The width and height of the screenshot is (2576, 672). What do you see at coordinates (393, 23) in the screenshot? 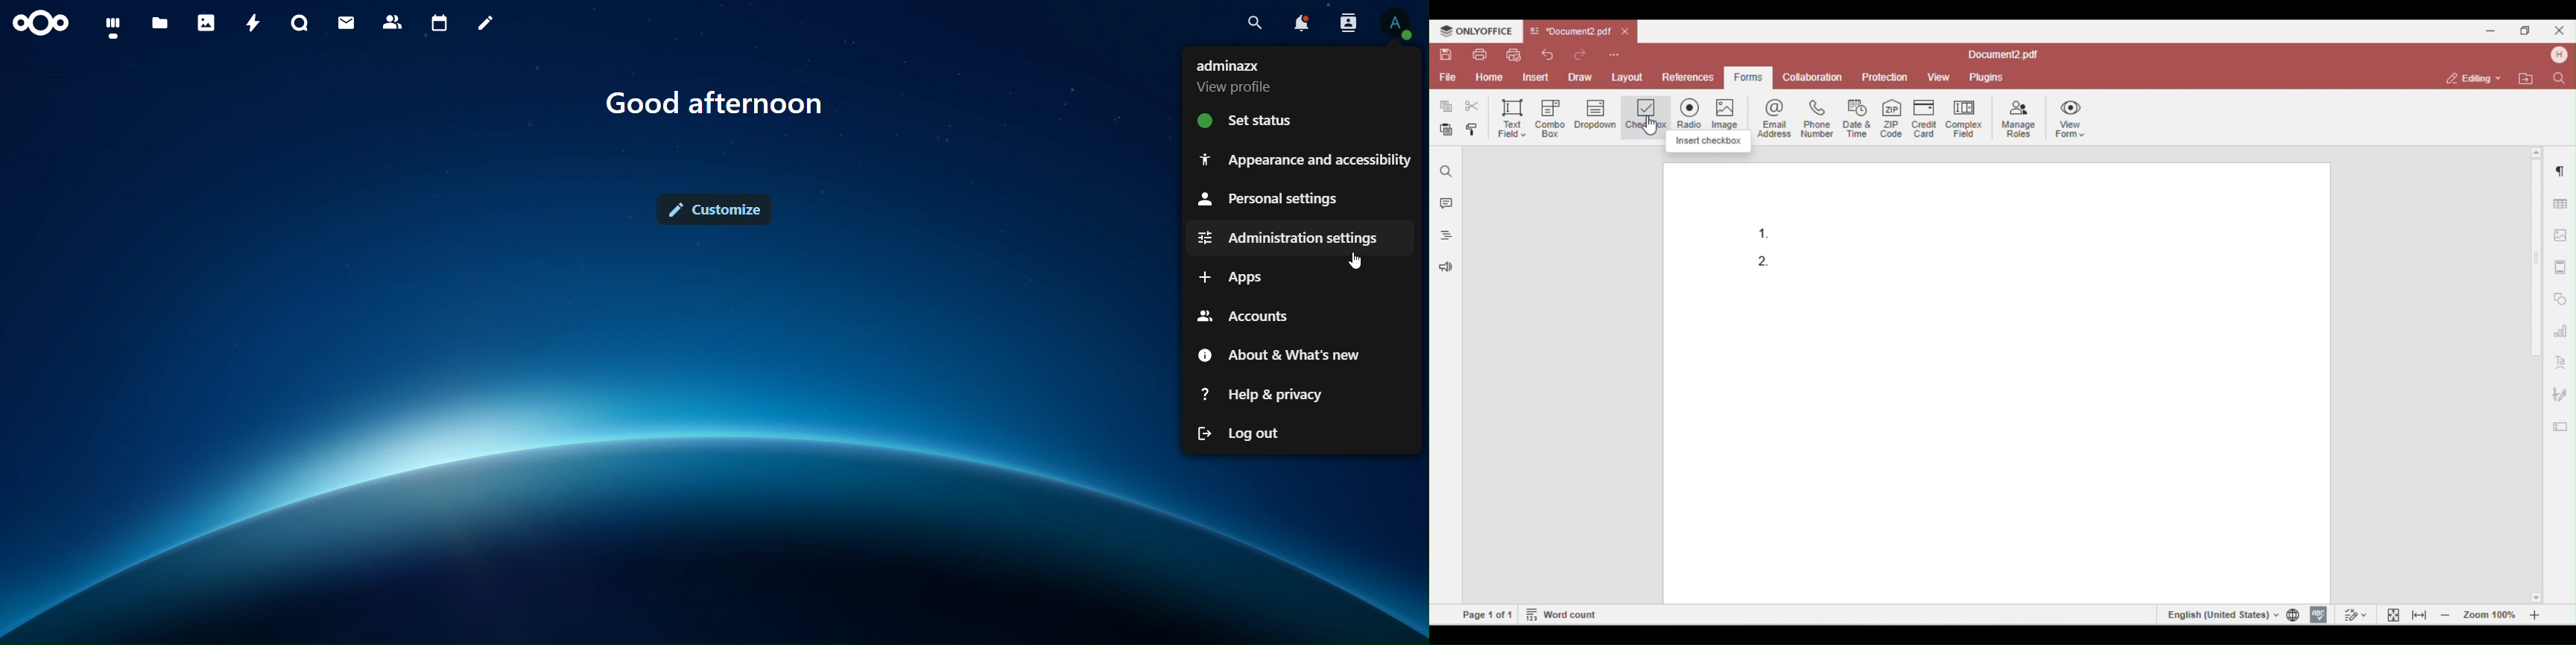
I see `contacts` at bounding box center [393, 23].